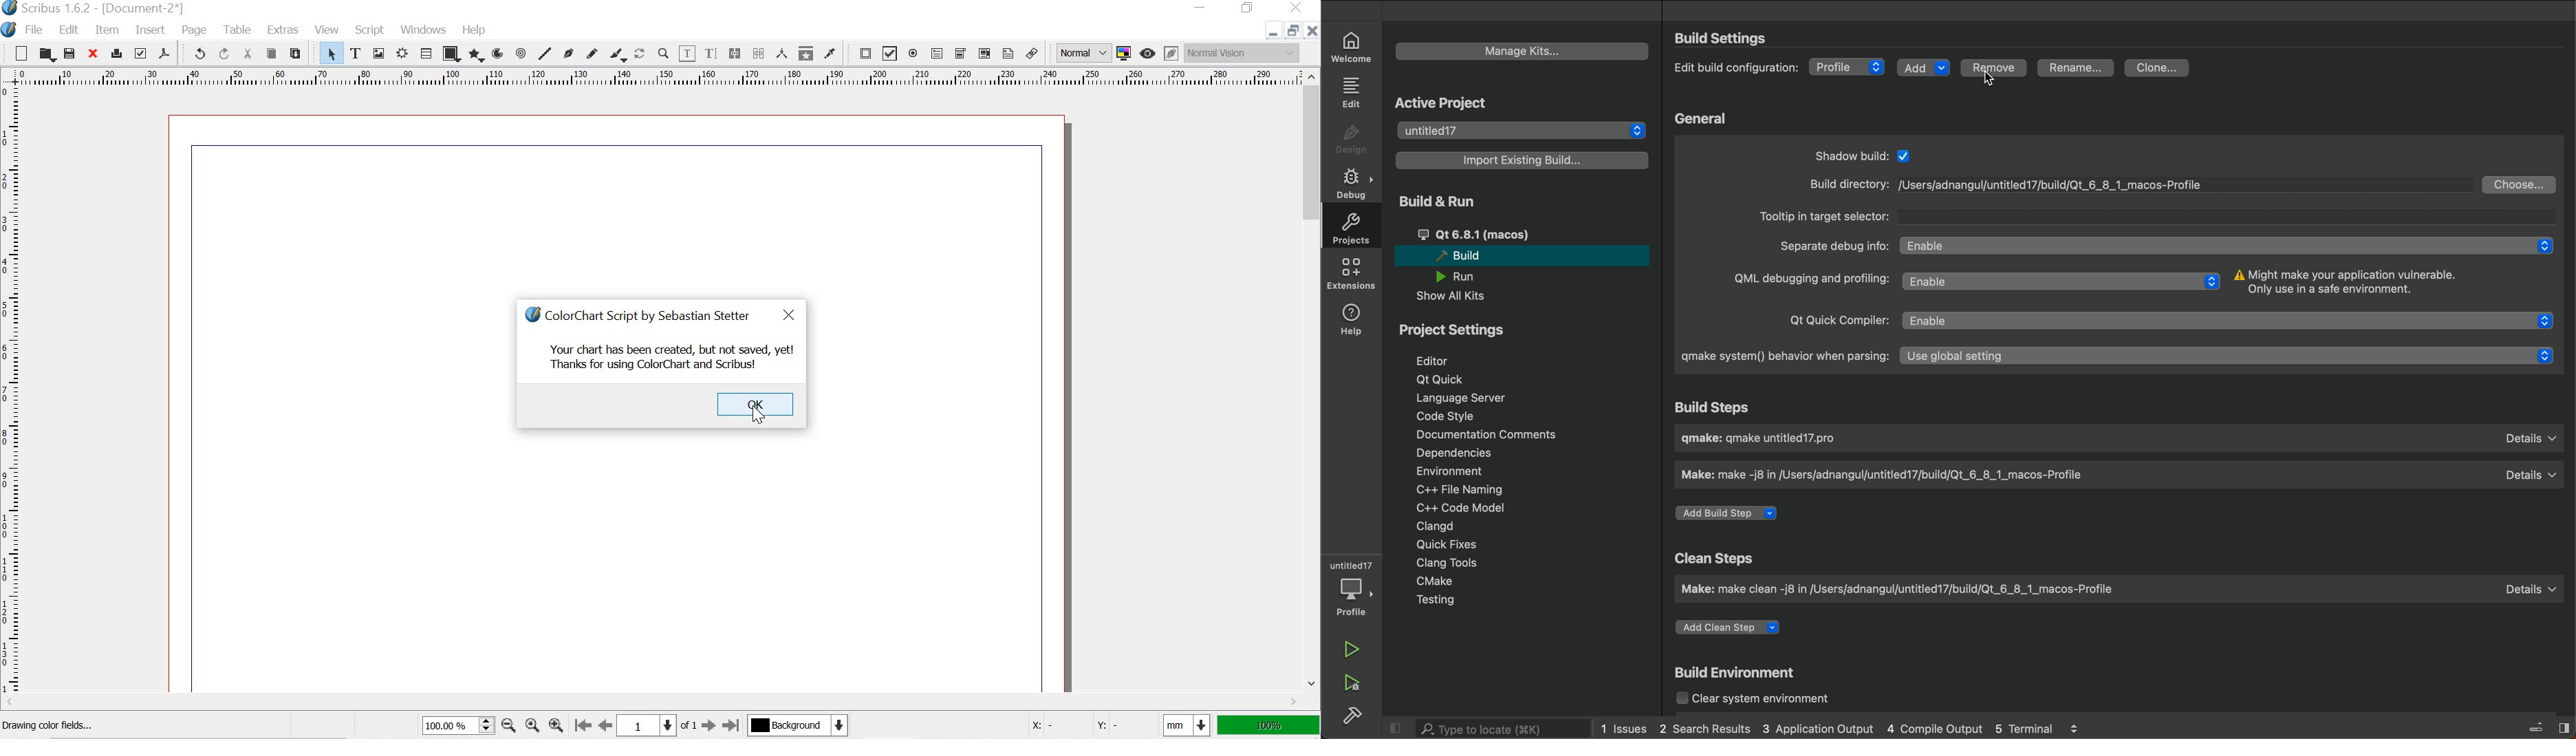 The width and height of the screenshot is (2576, 756). What do you see at coordinates (544, 52) in the screenshot?
I see `line` at bounding box center [544, 52].